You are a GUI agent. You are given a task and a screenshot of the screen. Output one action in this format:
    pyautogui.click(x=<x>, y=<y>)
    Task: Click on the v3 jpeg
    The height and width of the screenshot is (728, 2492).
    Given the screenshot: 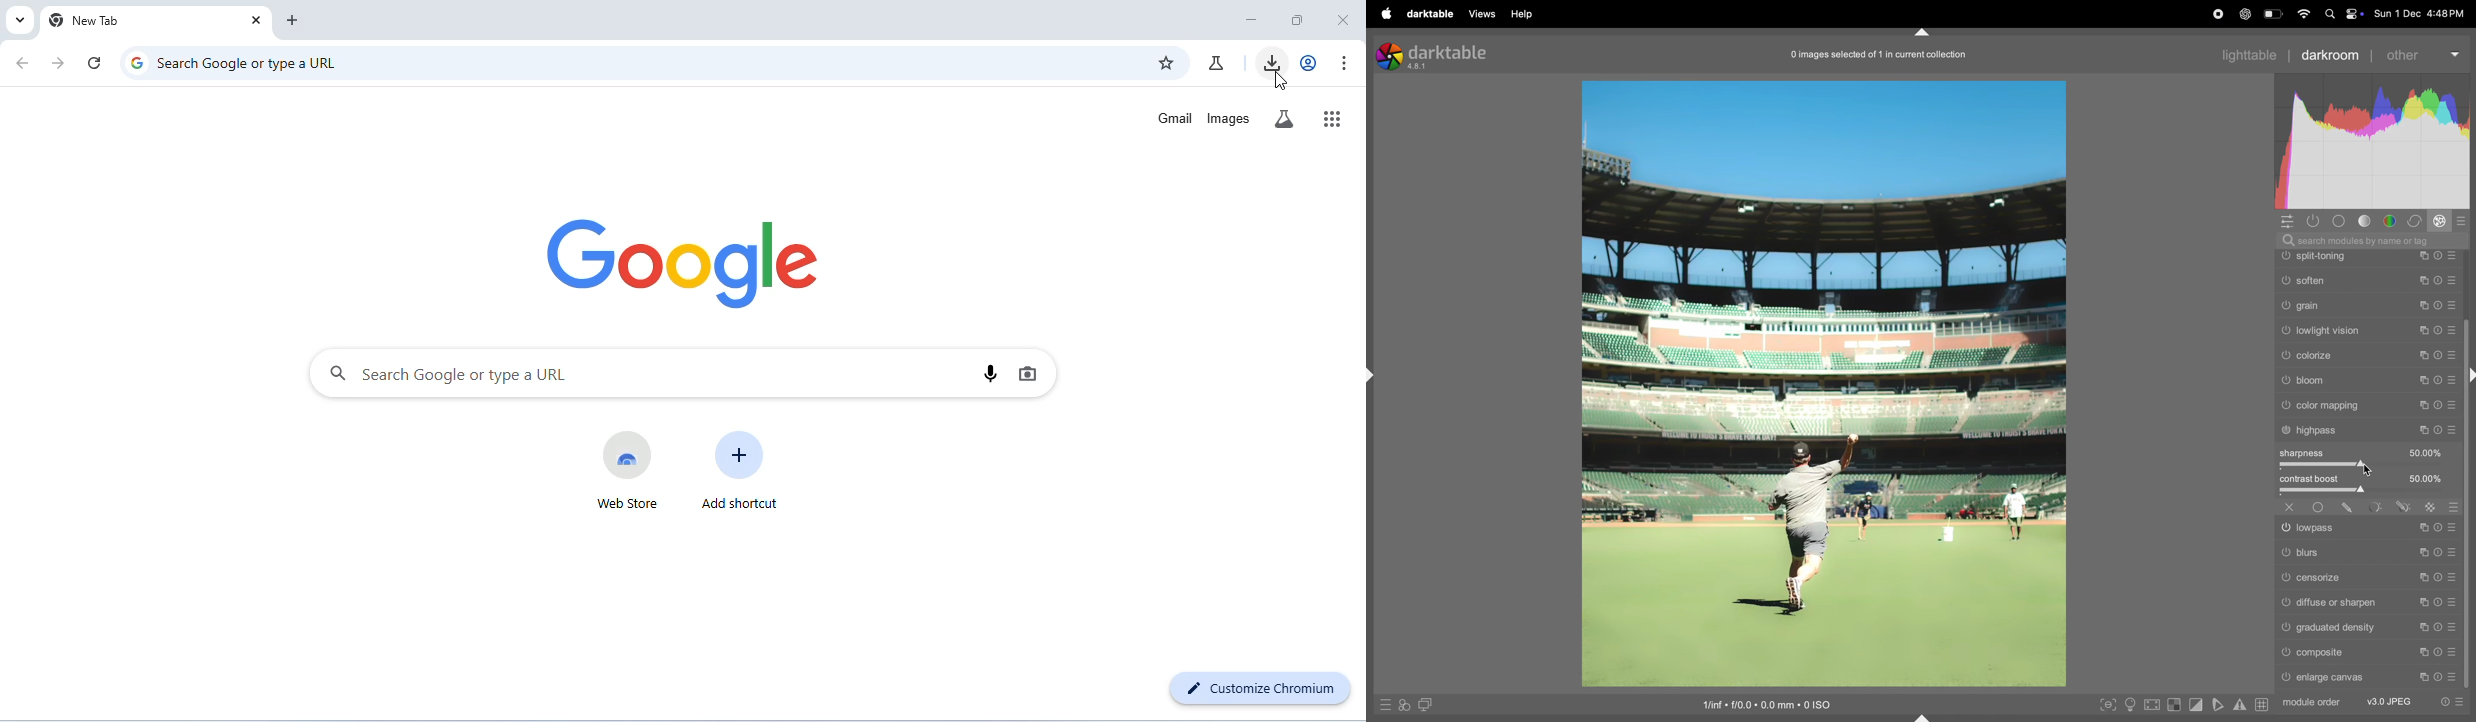 What is the action you would take?
    pyautogui.click(x=2387, y=700)
    